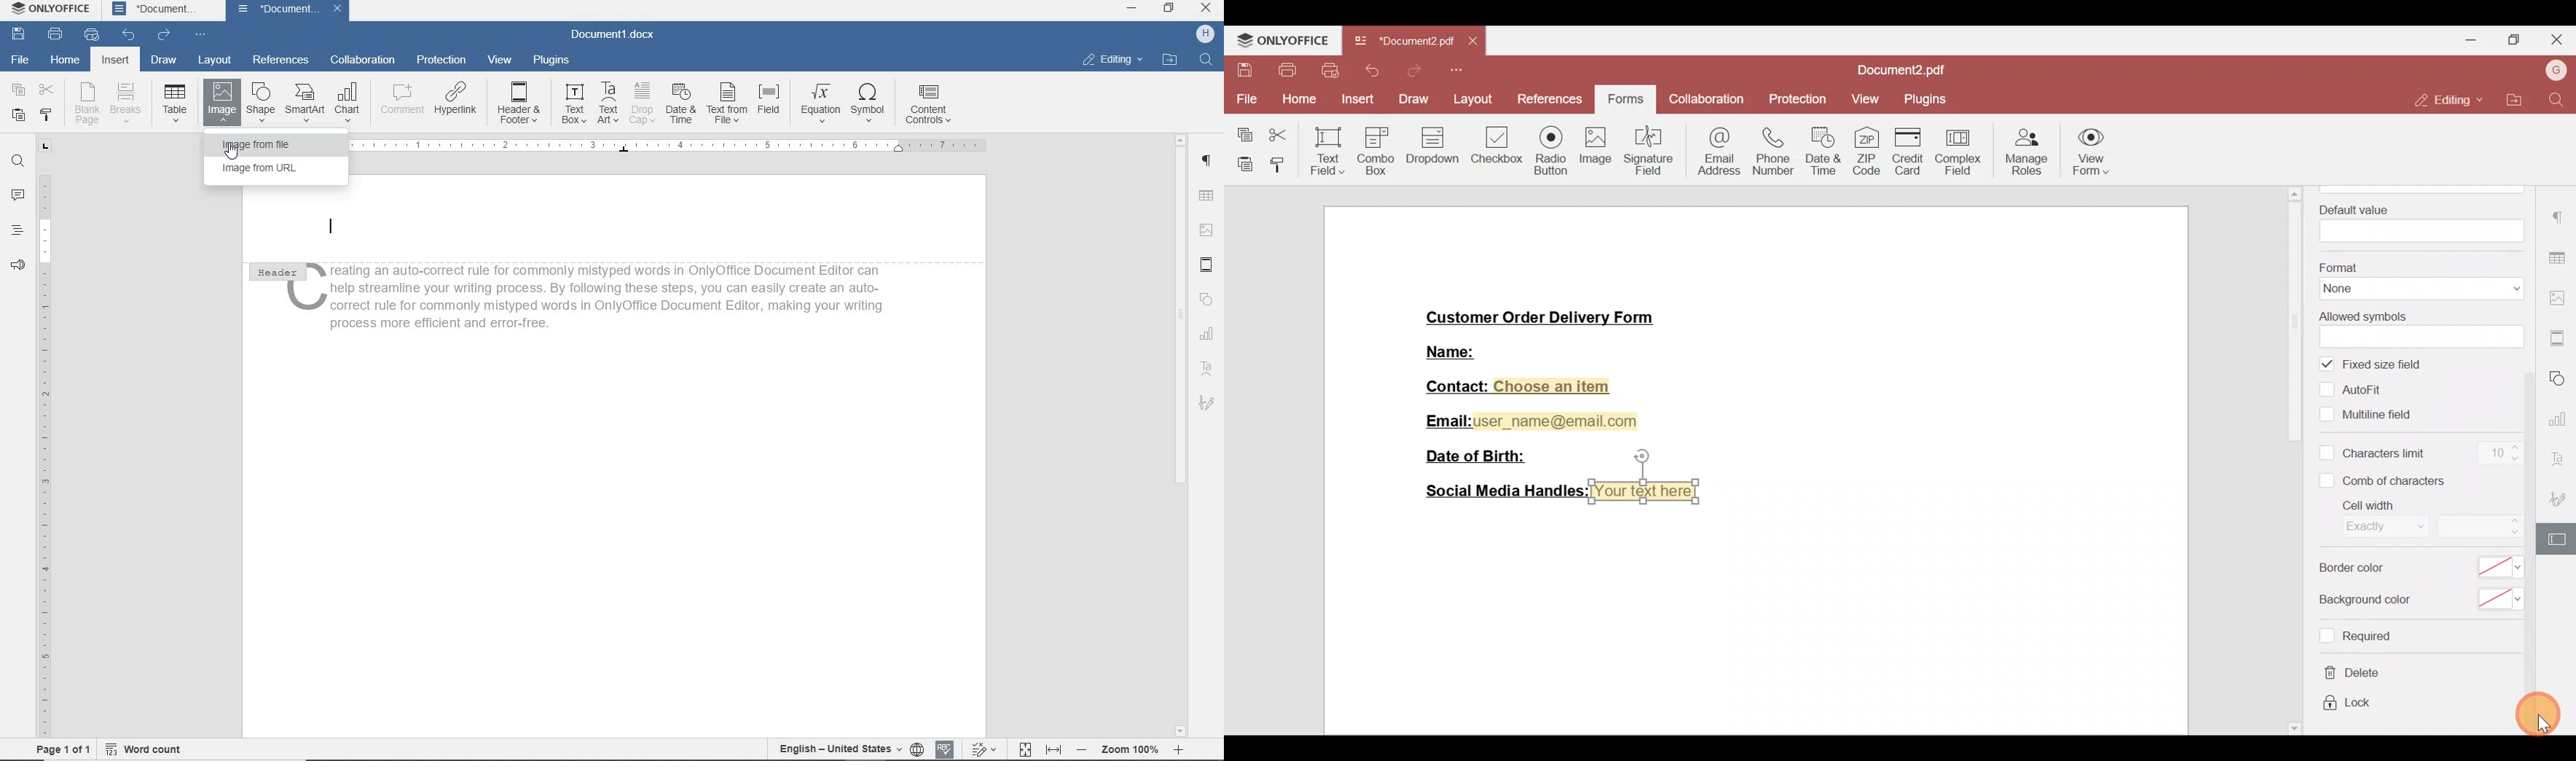  What do you see at coordinates (275, 270) in the screenshot?
I see `HEADER` at bounding box center [275, 270].